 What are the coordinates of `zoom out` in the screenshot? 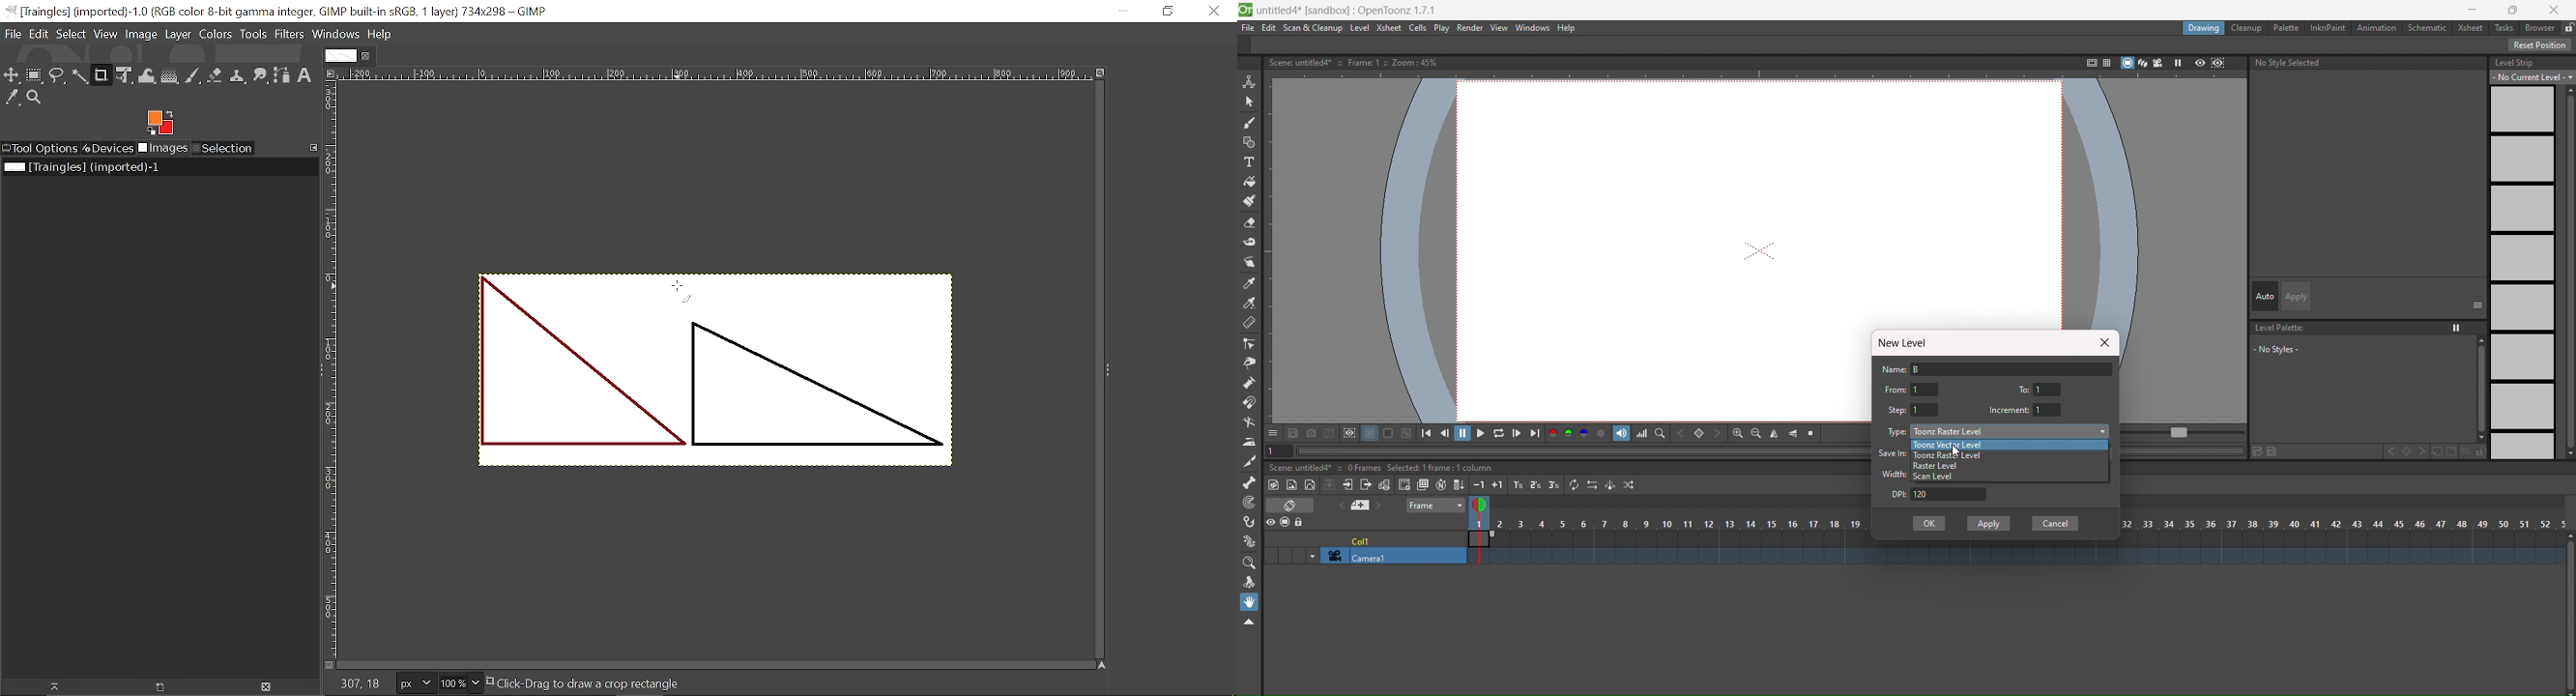 It's located at (1756, 433).